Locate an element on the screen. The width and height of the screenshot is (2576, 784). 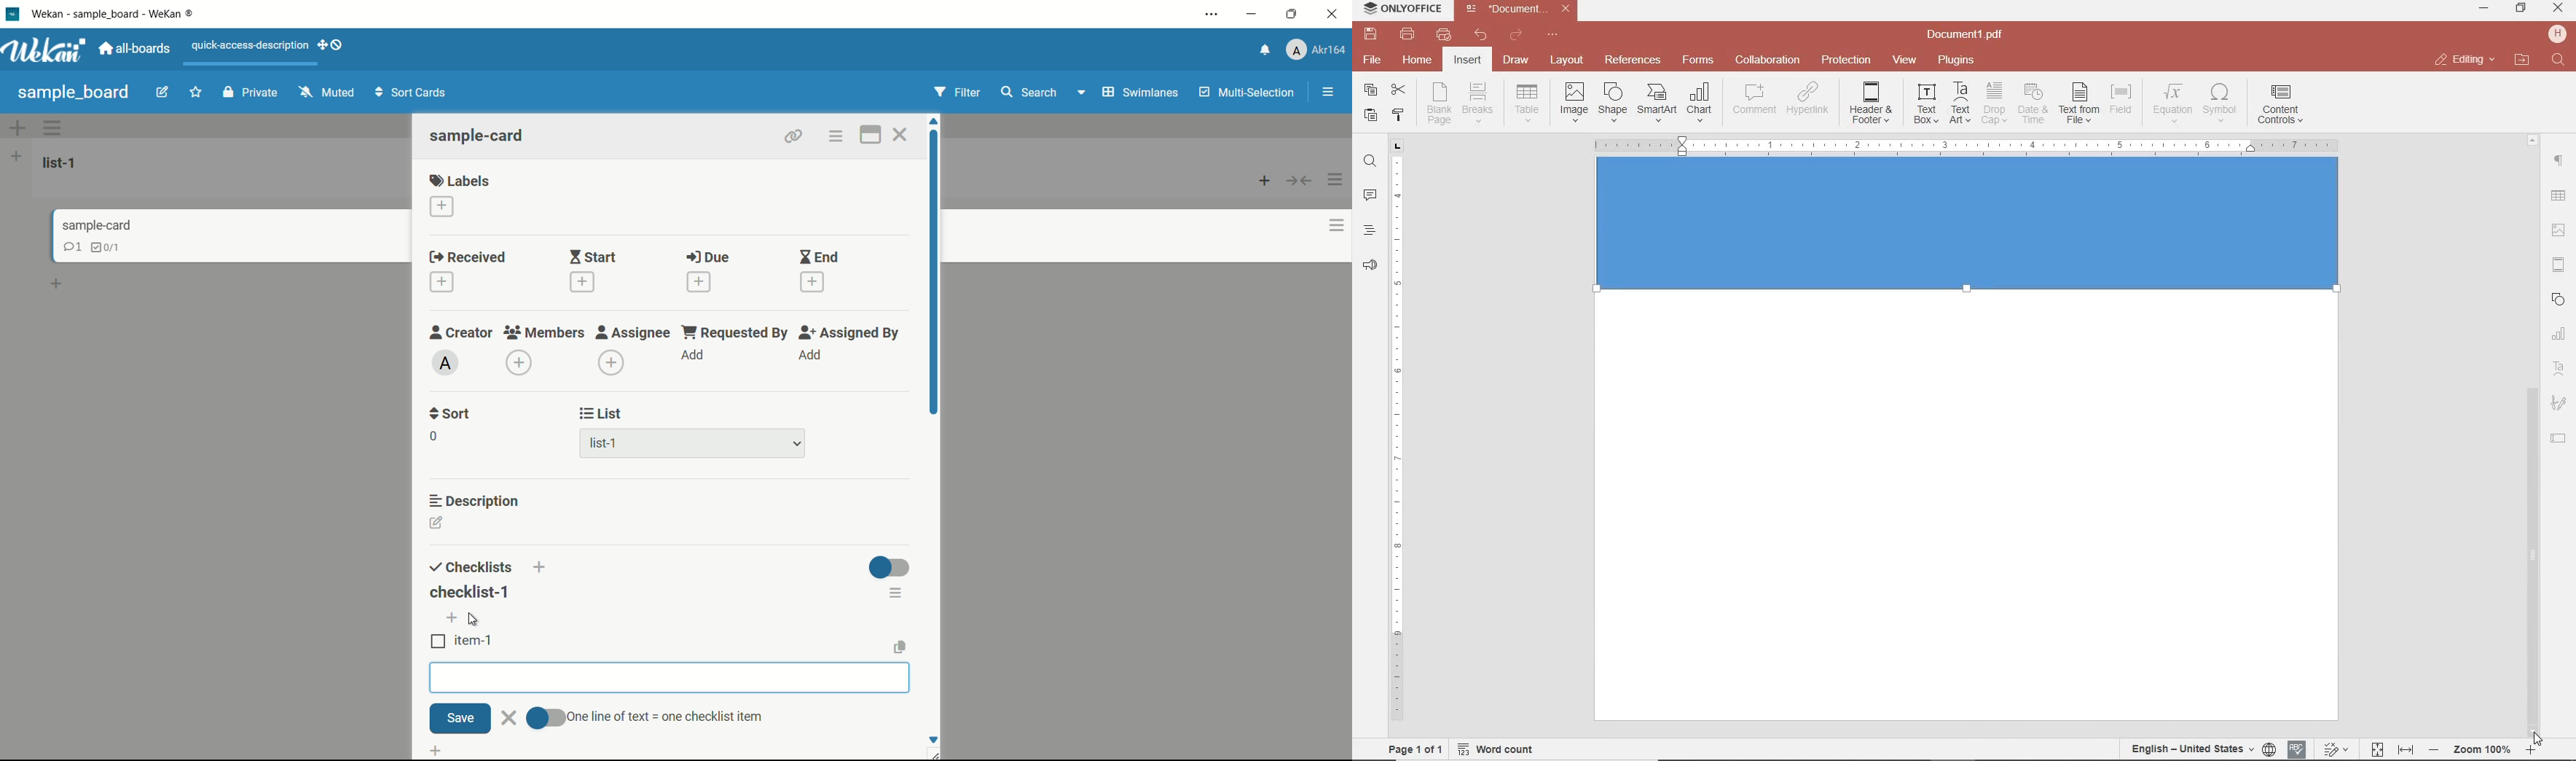
due is located at coordinates (708, 259).